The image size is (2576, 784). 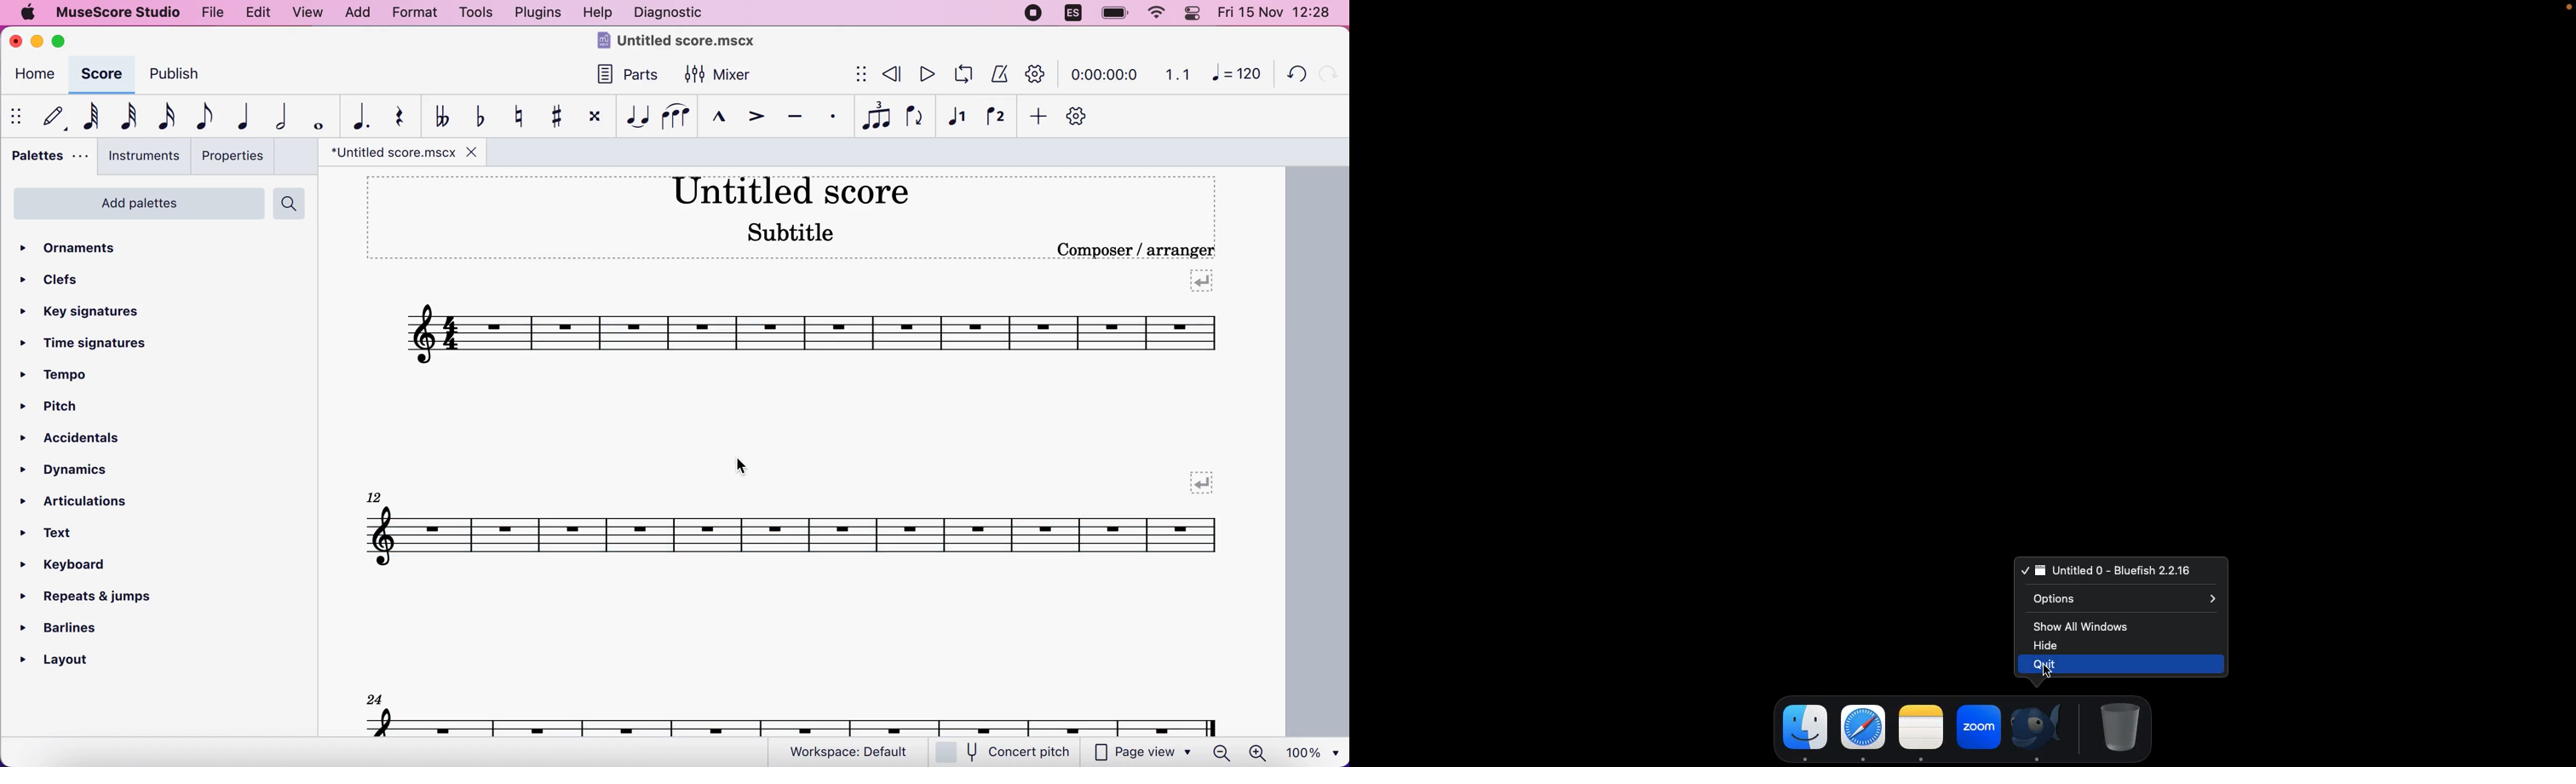 What do you see at coordinates (1310, 751) in the screenshot?
I see `100%` at bounding box center [1310, 751].